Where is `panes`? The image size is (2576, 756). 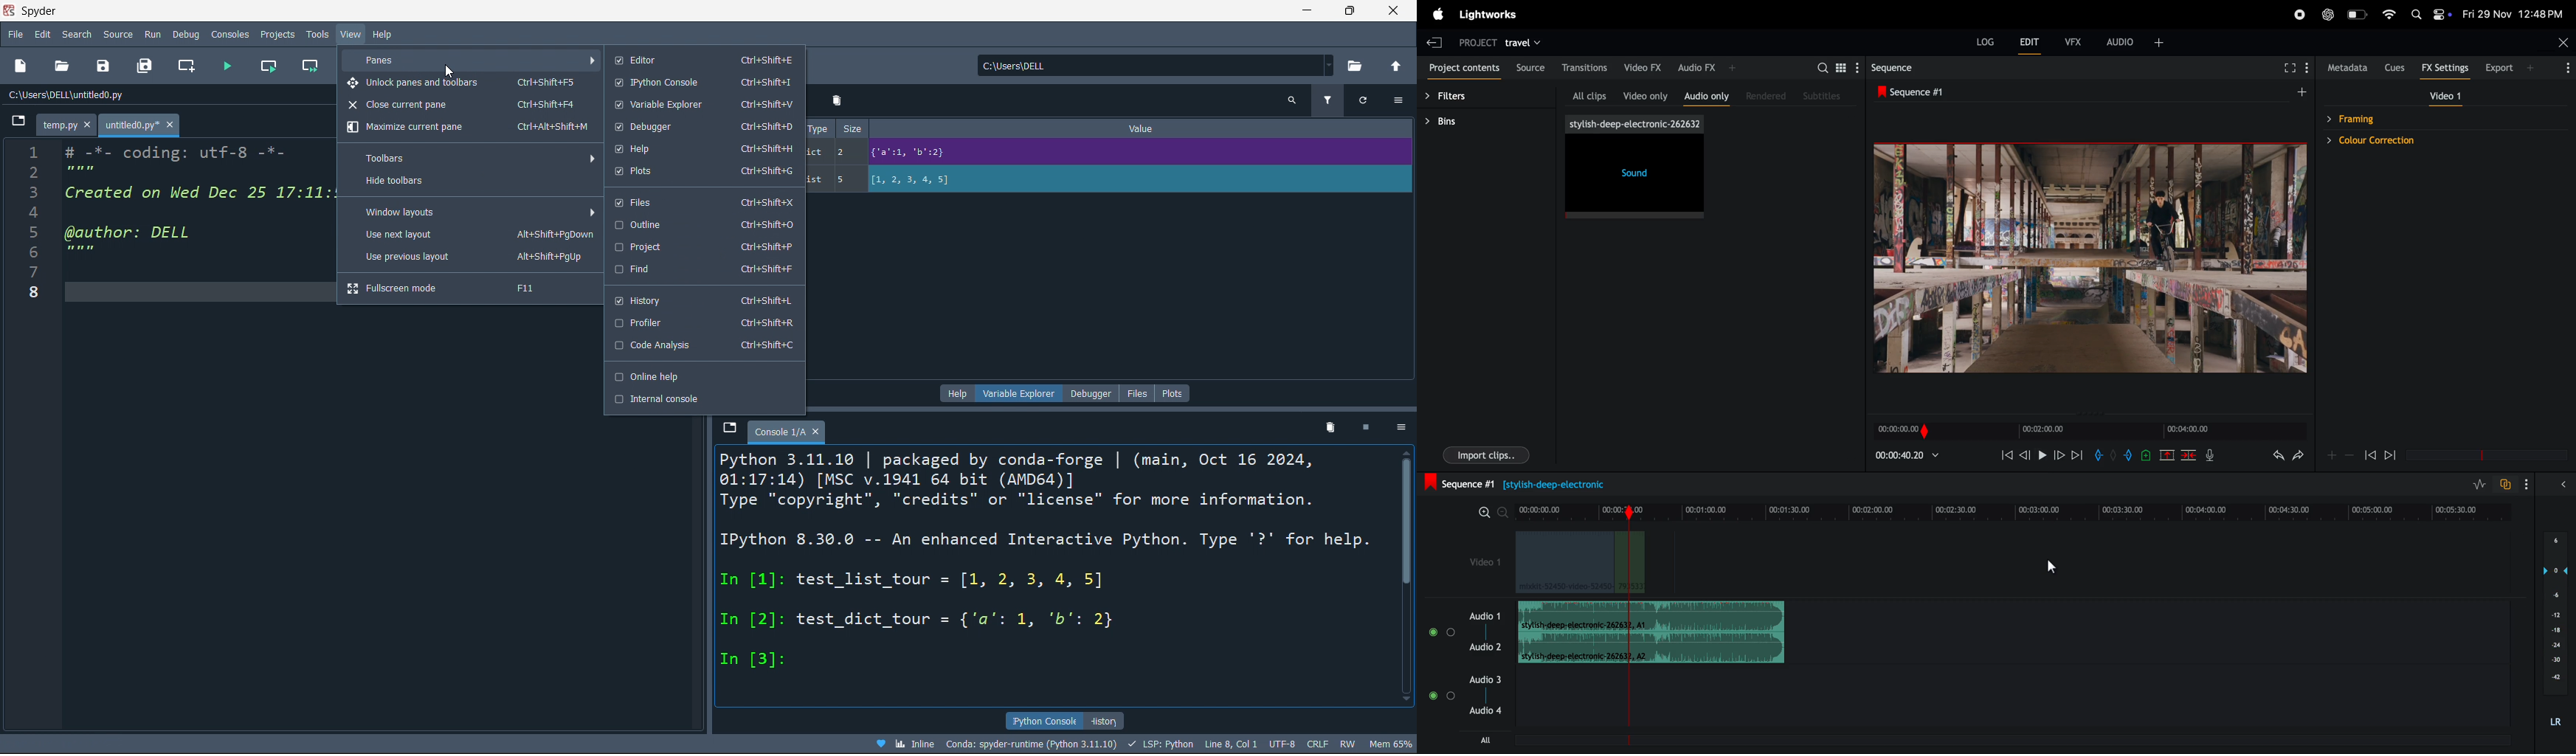
panes is located at coordinates (472, 60).